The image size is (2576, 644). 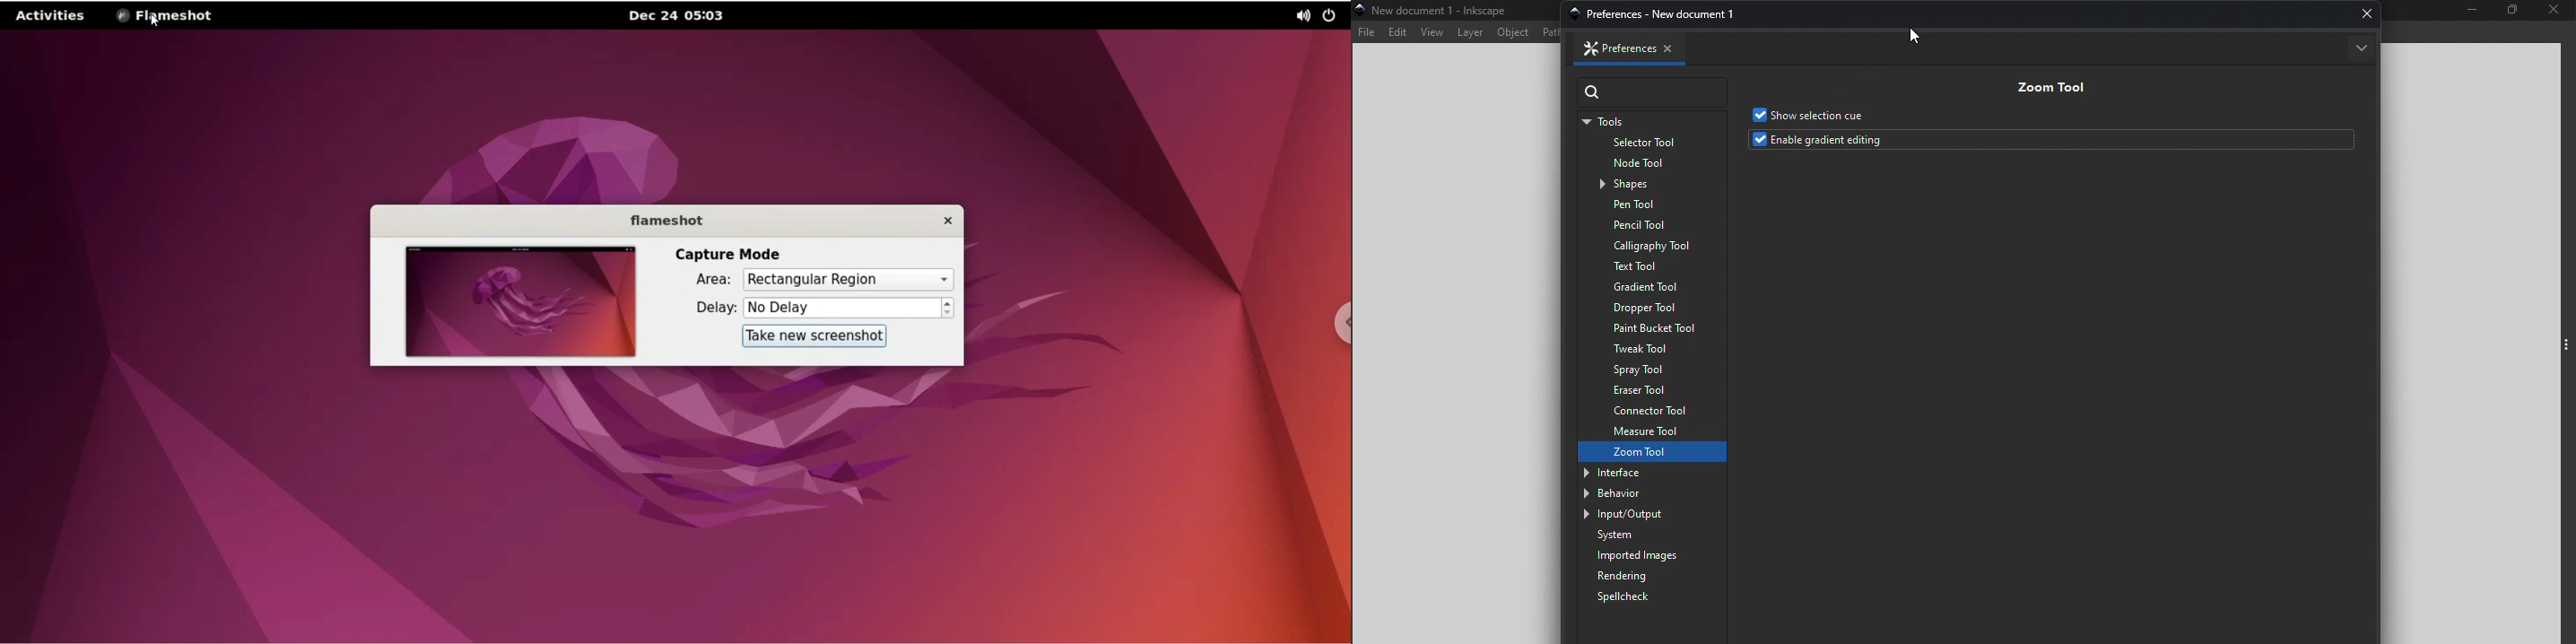 What do you see at coordinates (1397, 31) in the screenshot?
I see `Edit` at bounding box center [1397, 31].